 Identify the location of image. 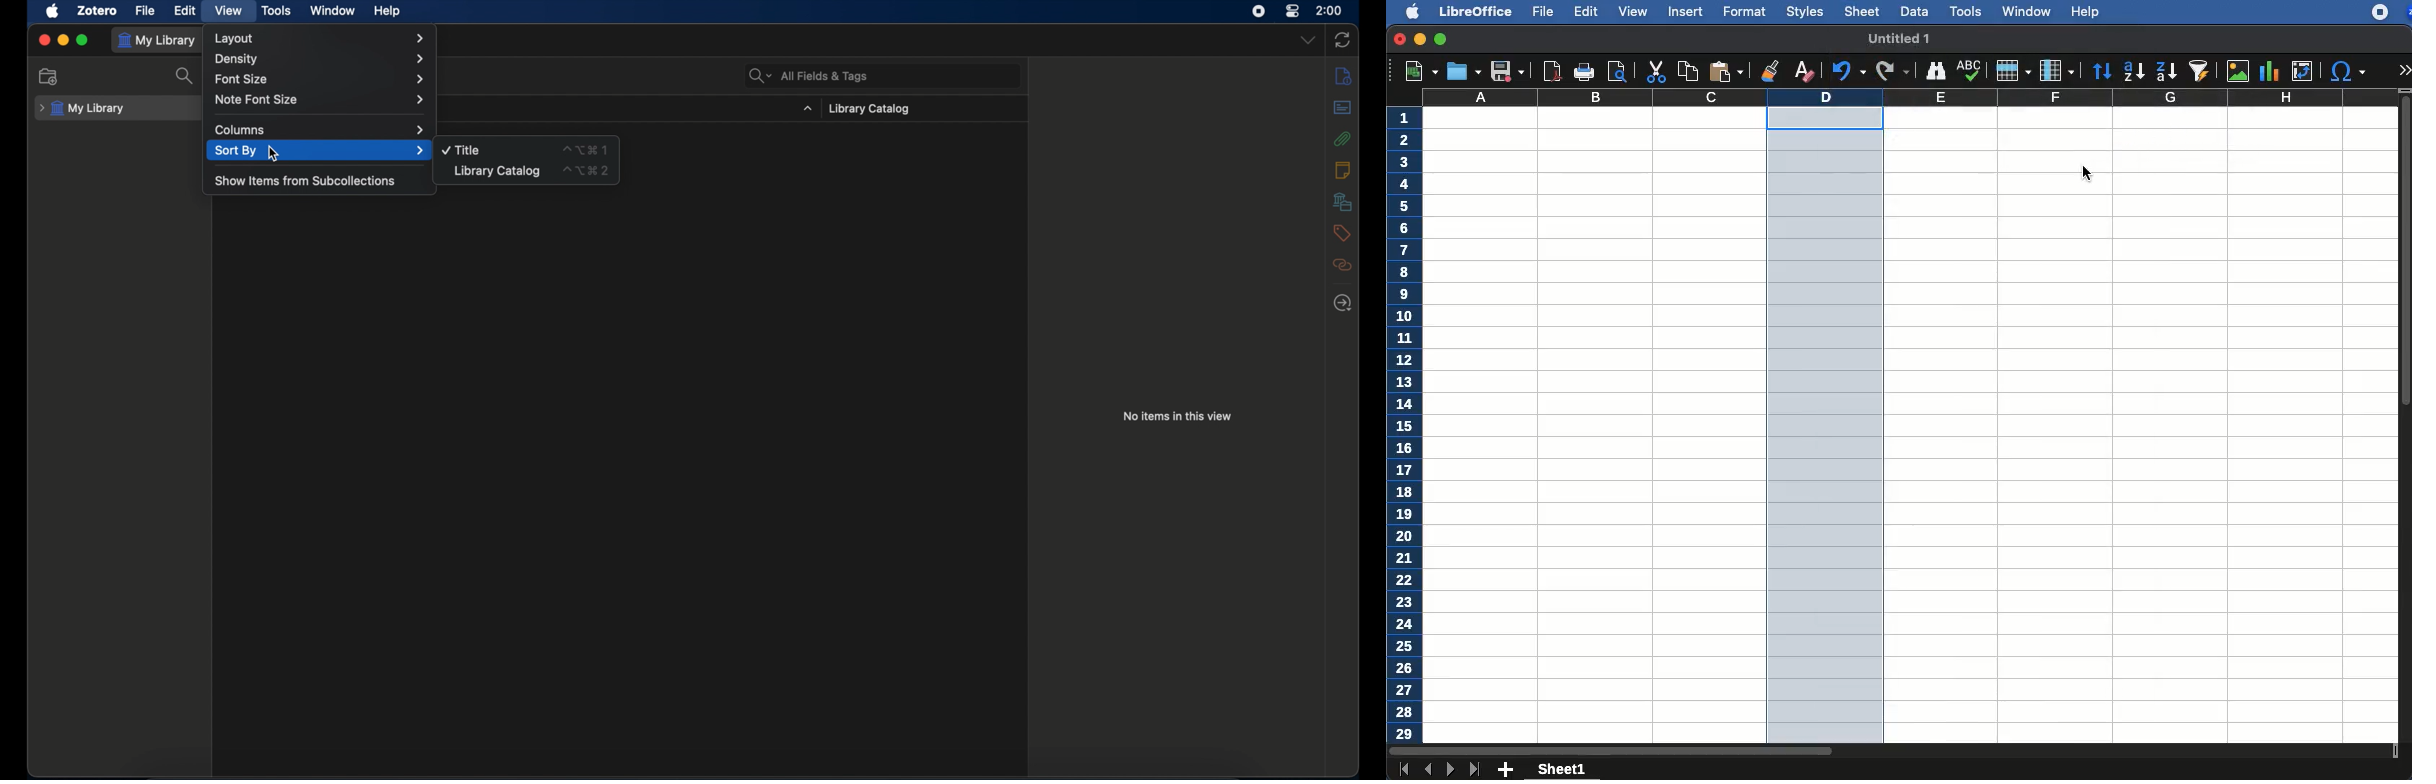
(2238, 71).